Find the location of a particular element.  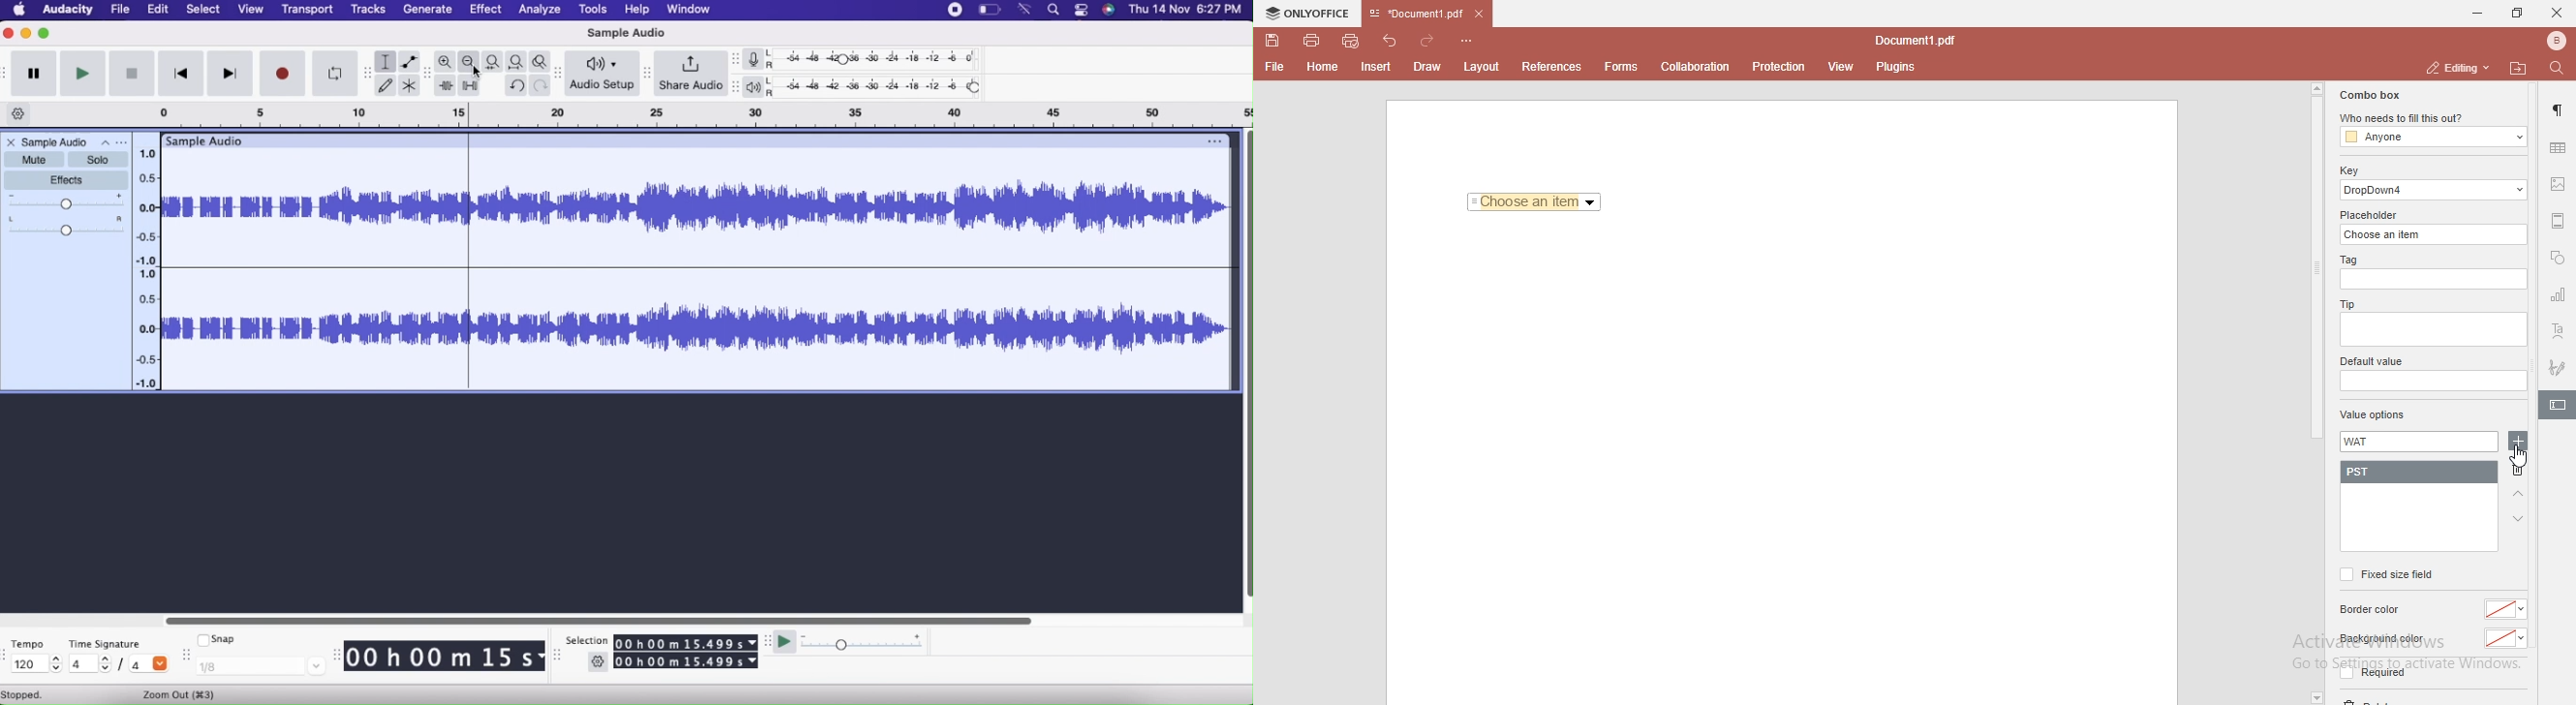

Home is located at coordinates (20, 9).